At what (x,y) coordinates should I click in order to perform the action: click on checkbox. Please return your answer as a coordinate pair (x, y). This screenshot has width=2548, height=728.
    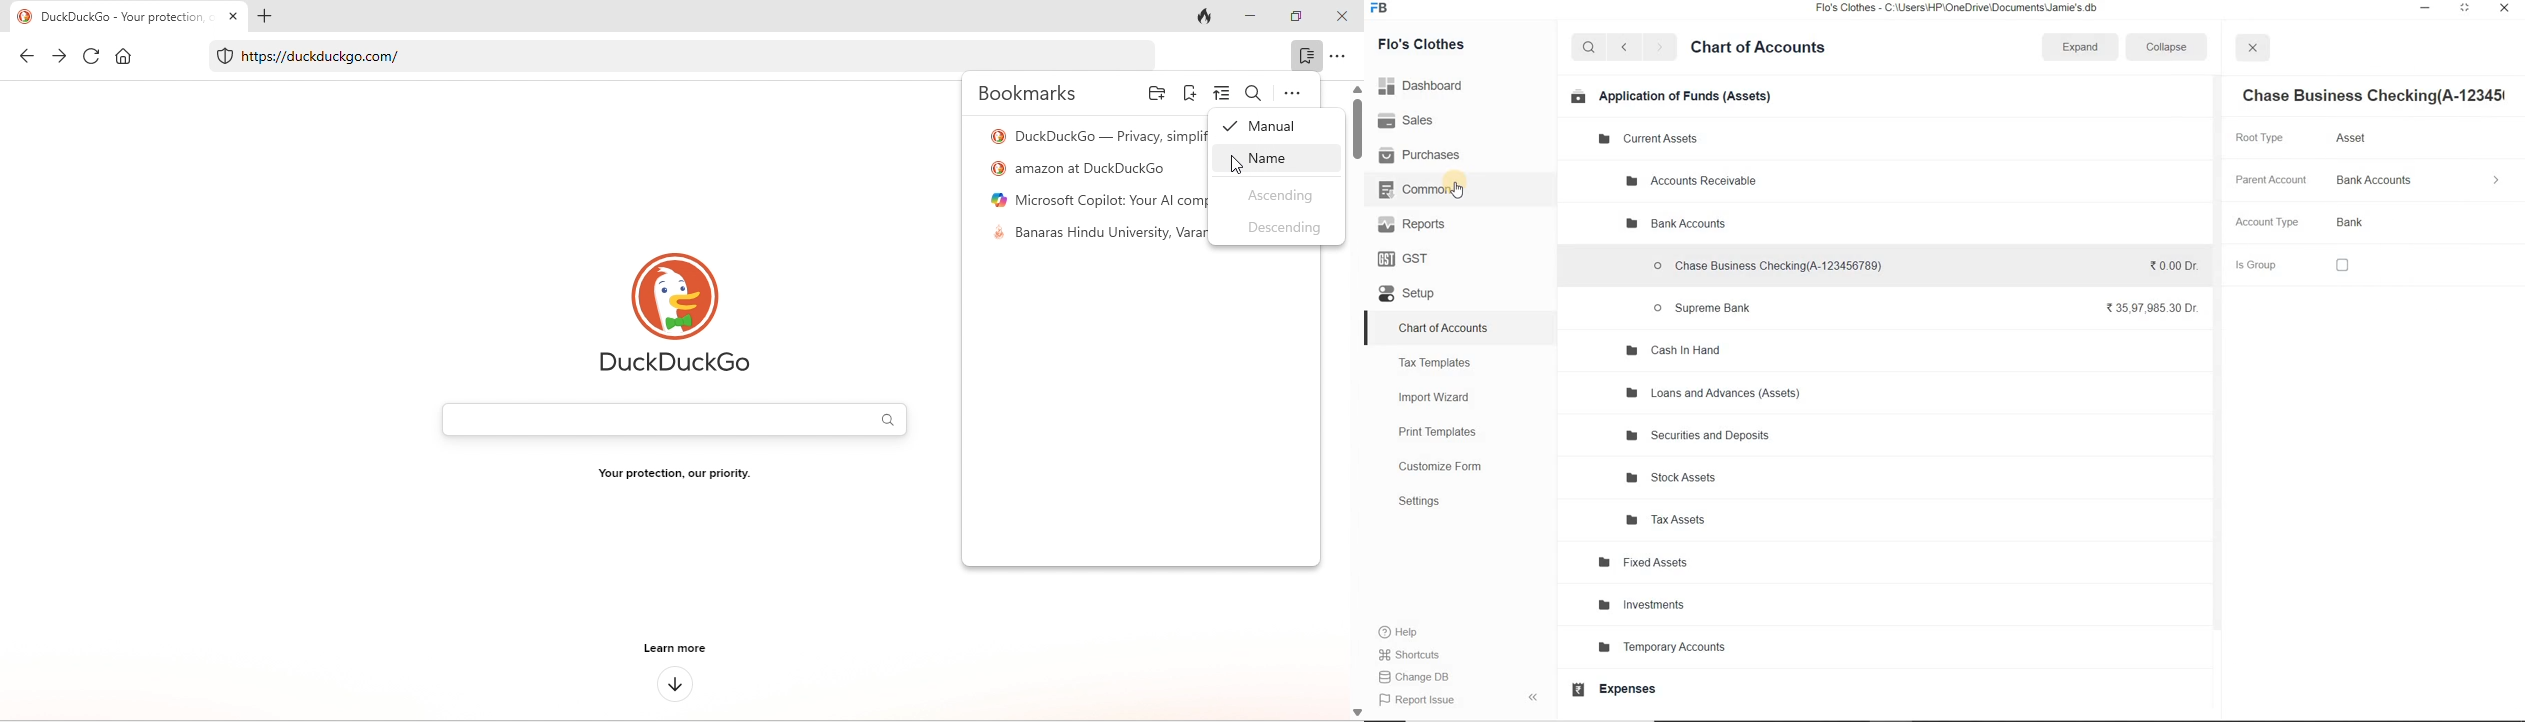
    Looking at the image, I should click on (2341, 263).